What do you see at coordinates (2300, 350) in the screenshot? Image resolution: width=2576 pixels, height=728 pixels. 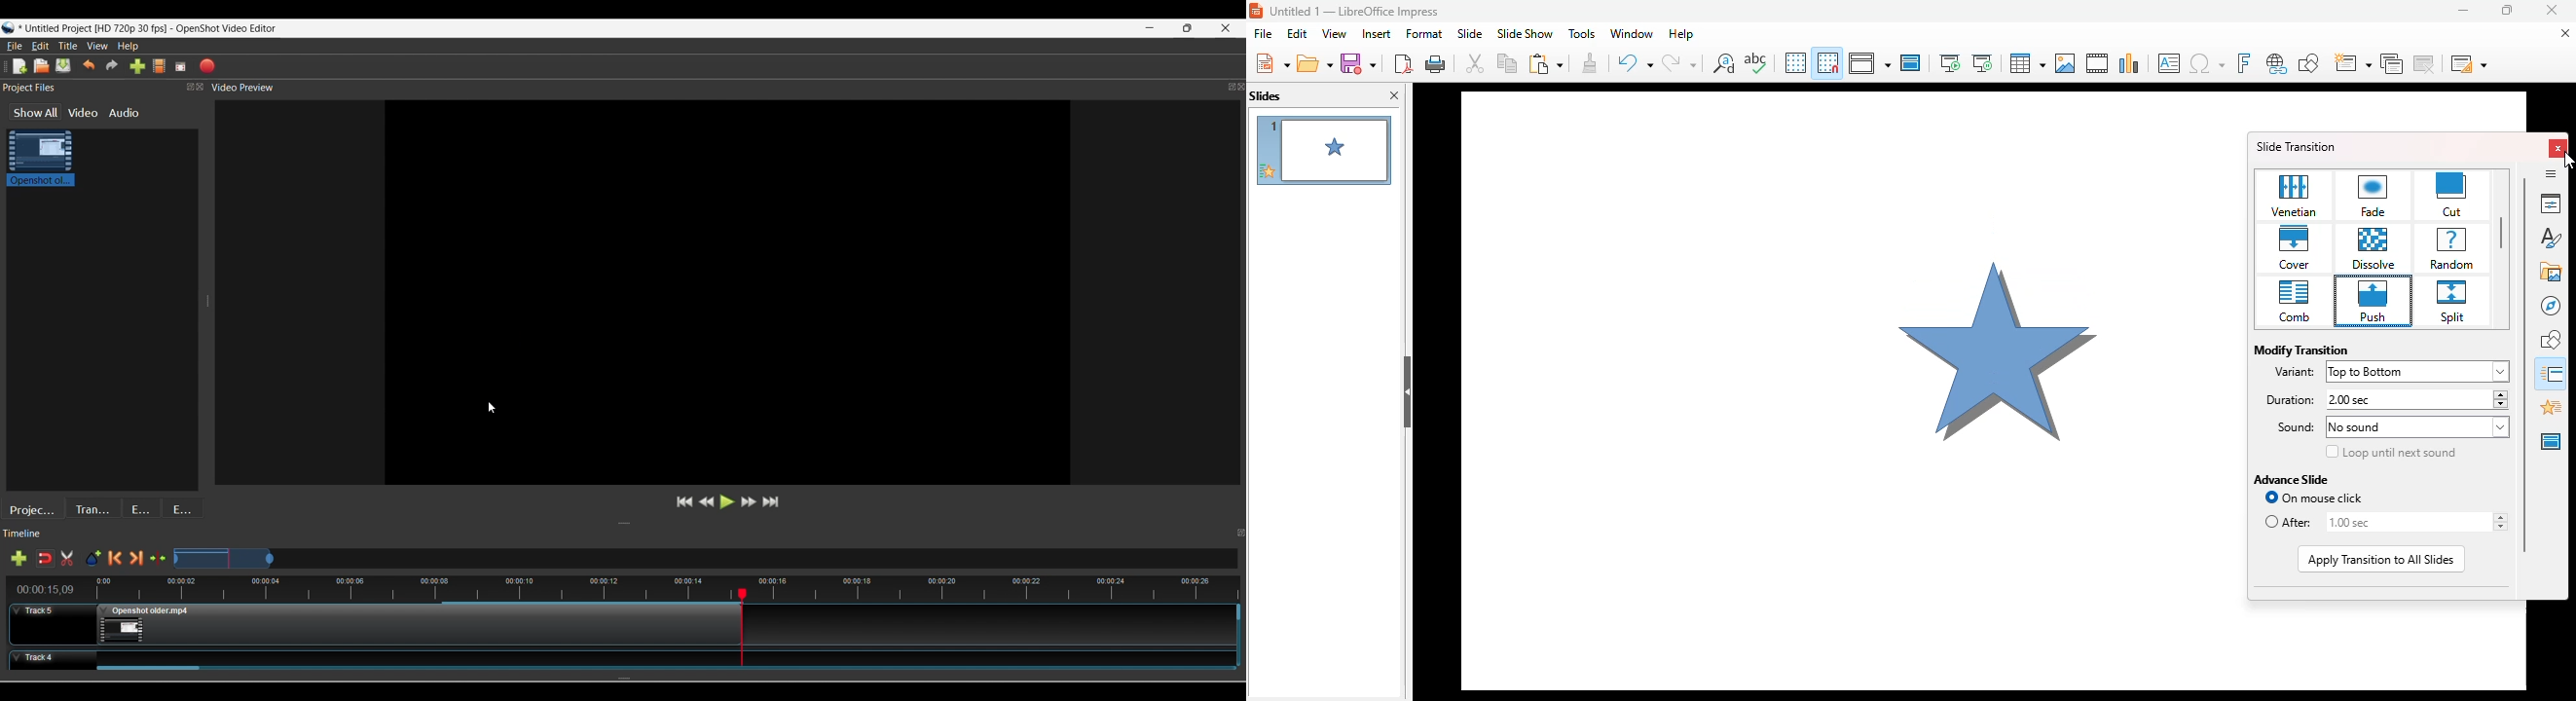 I see `modify transition` at bounding box center [2300, 350].